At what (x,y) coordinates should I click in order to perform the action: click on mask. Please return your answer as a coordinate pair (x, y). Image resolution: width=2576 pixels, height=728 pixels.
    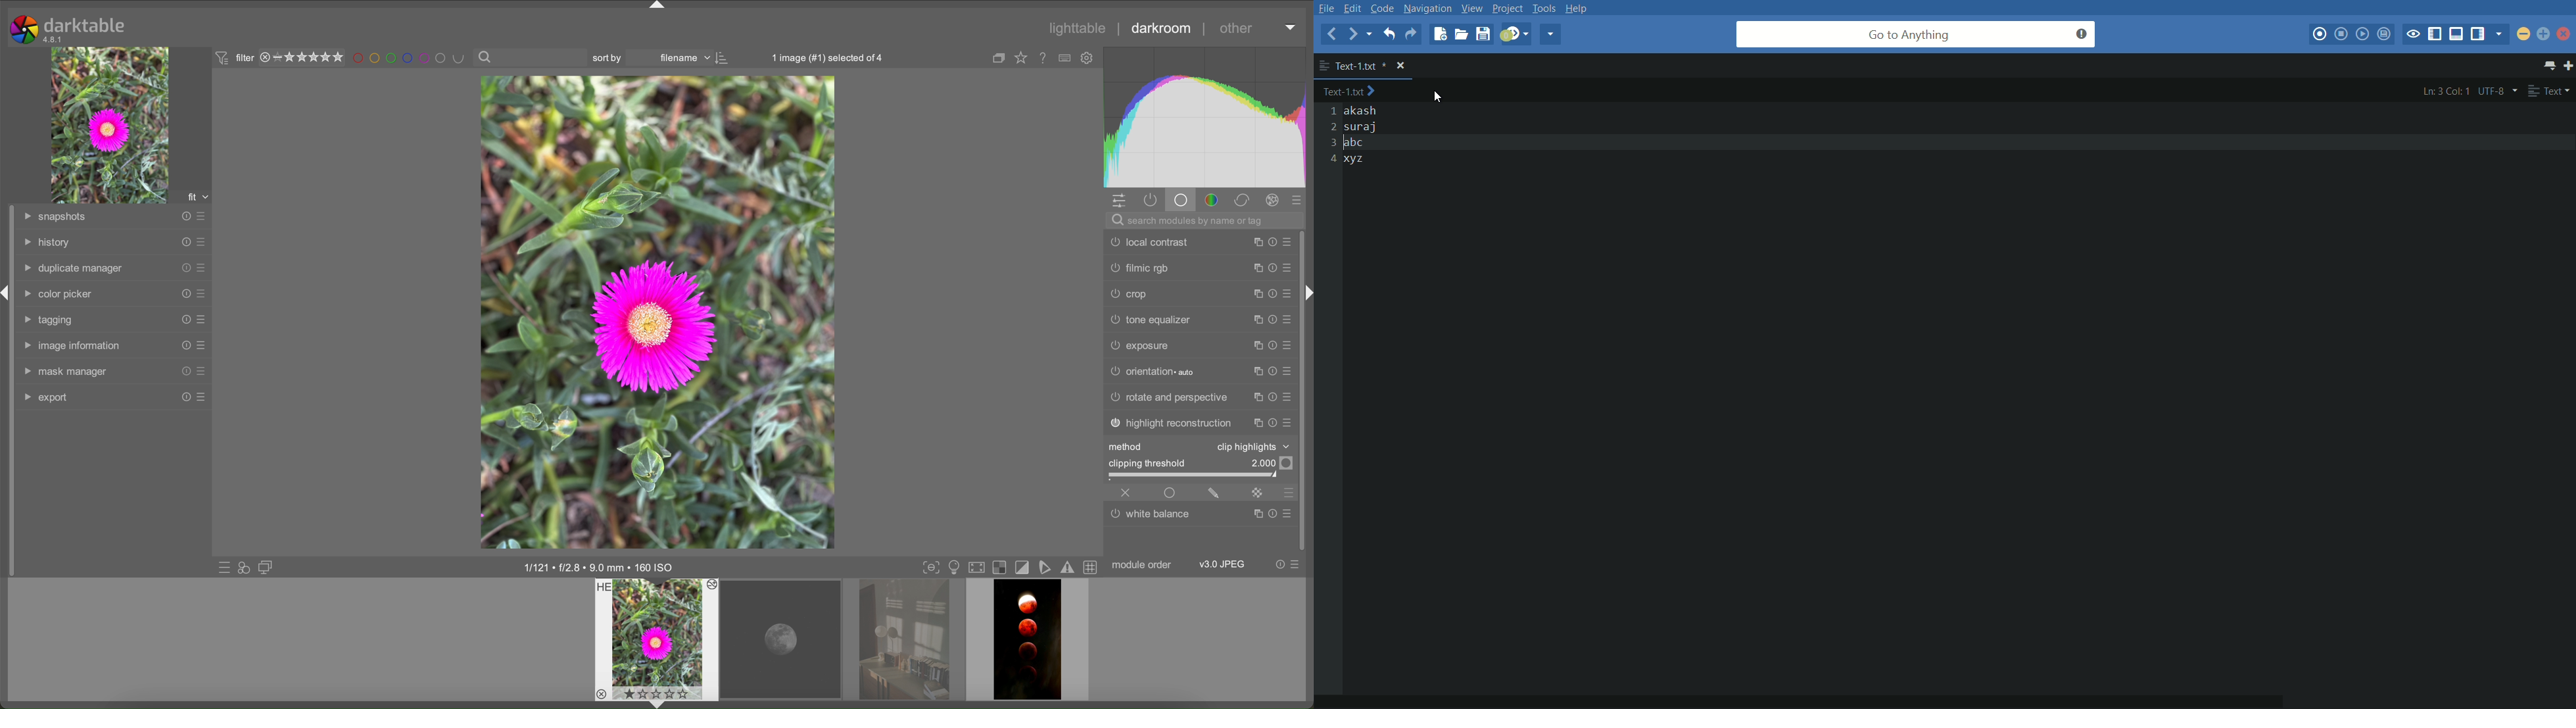
    Looking at the image, I should click on (1257, 492).